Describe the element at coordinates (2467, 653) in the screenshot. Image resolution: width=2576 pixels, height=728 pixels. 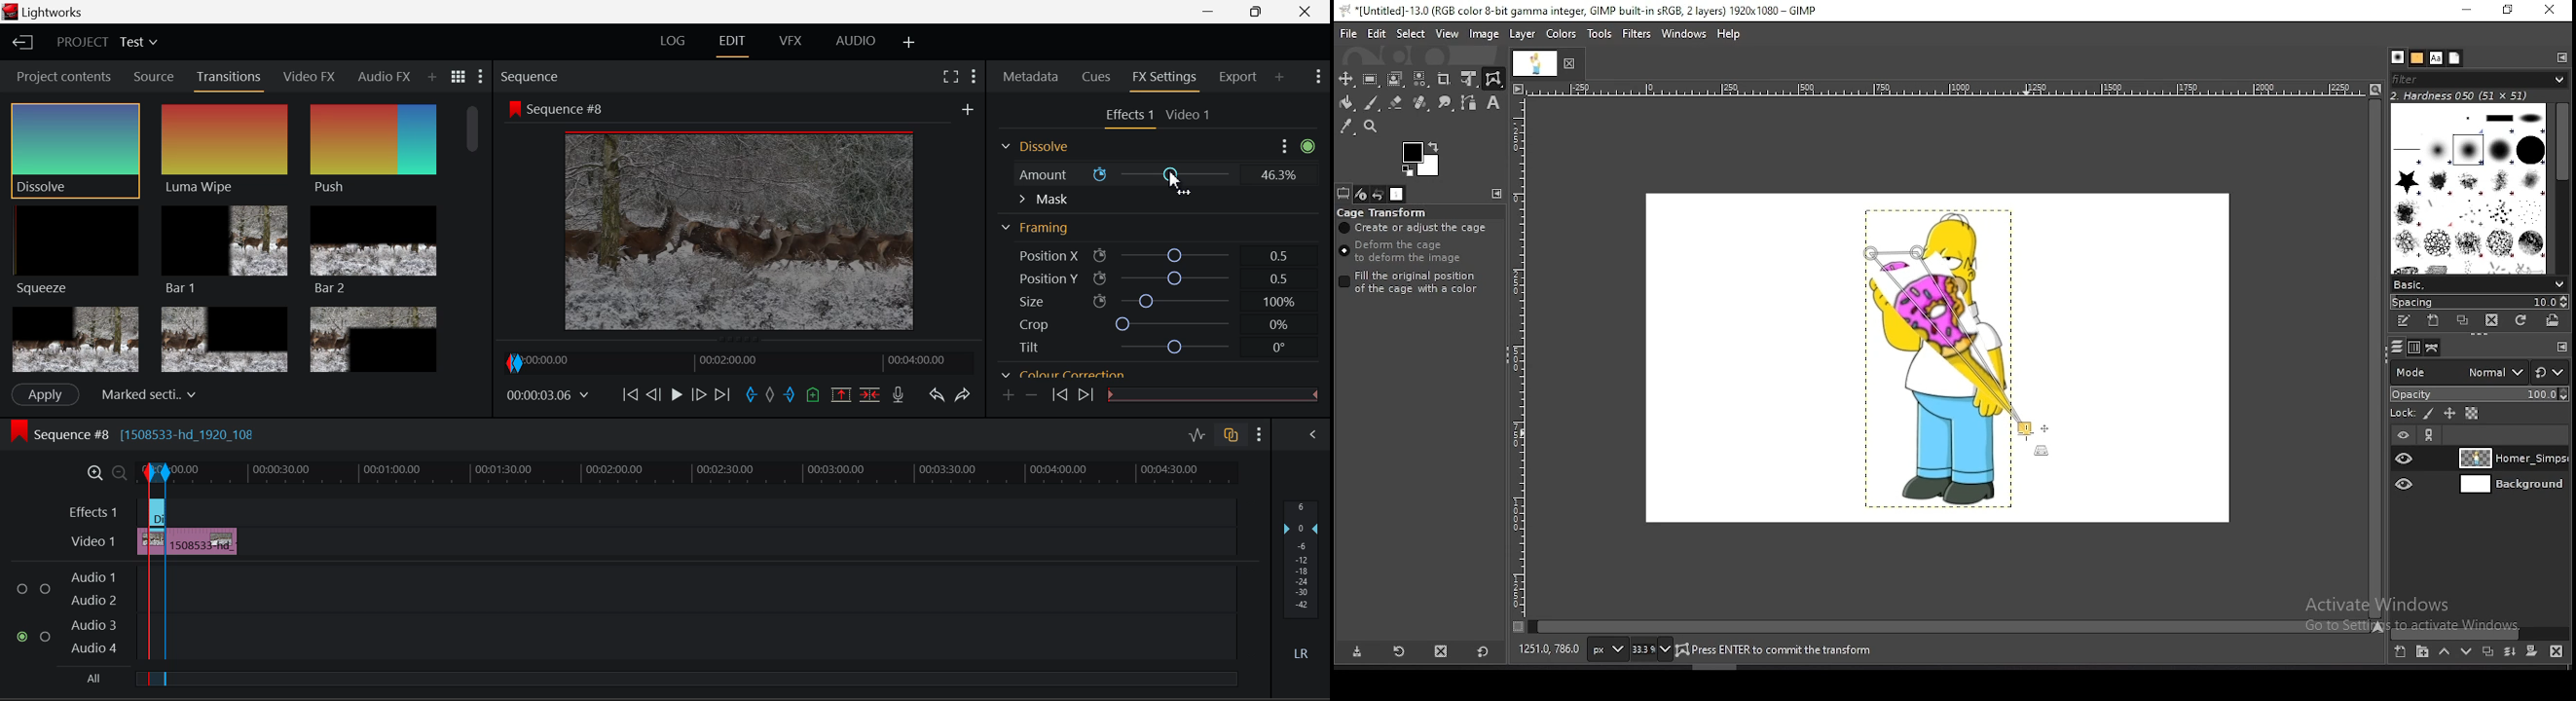
I see `move layer one step down` at that location.